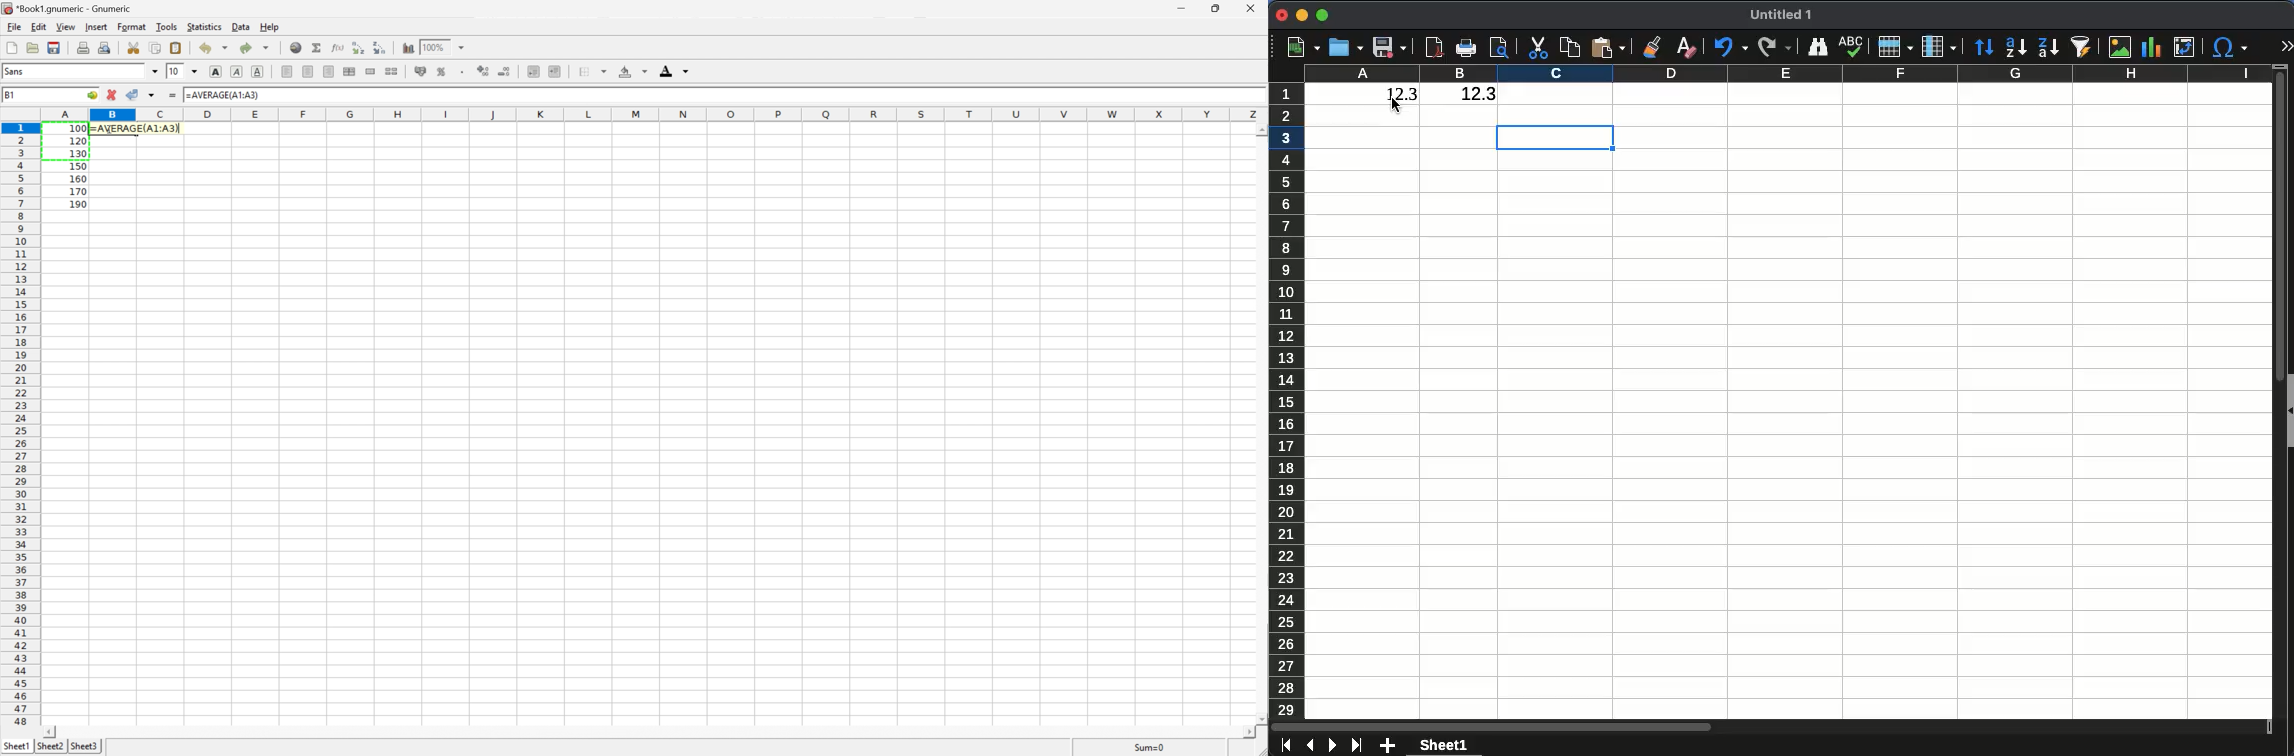  Describe the element at coordinates (1731, 49) in the screenshot. I see `undo` at that location.